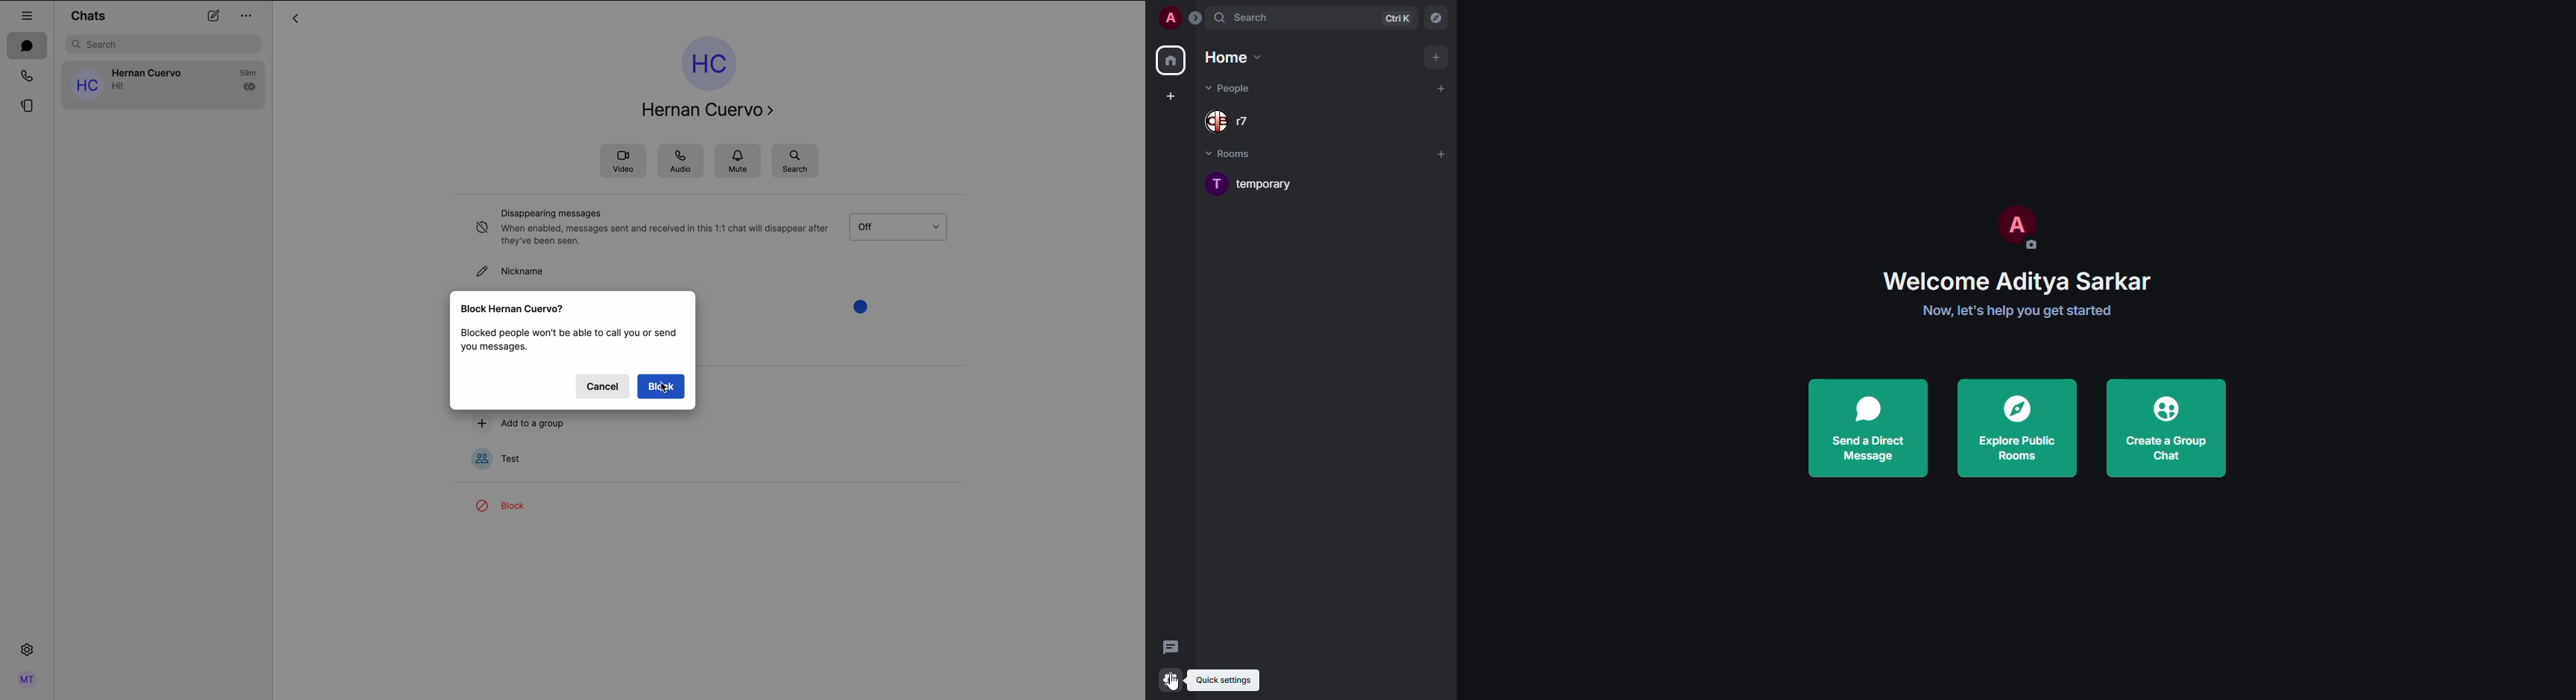 The image size is (2576, 700). What do you see at coordinates (1195, 17) in the screenshot?
I see `expand` at bounding box center [1195, 17].